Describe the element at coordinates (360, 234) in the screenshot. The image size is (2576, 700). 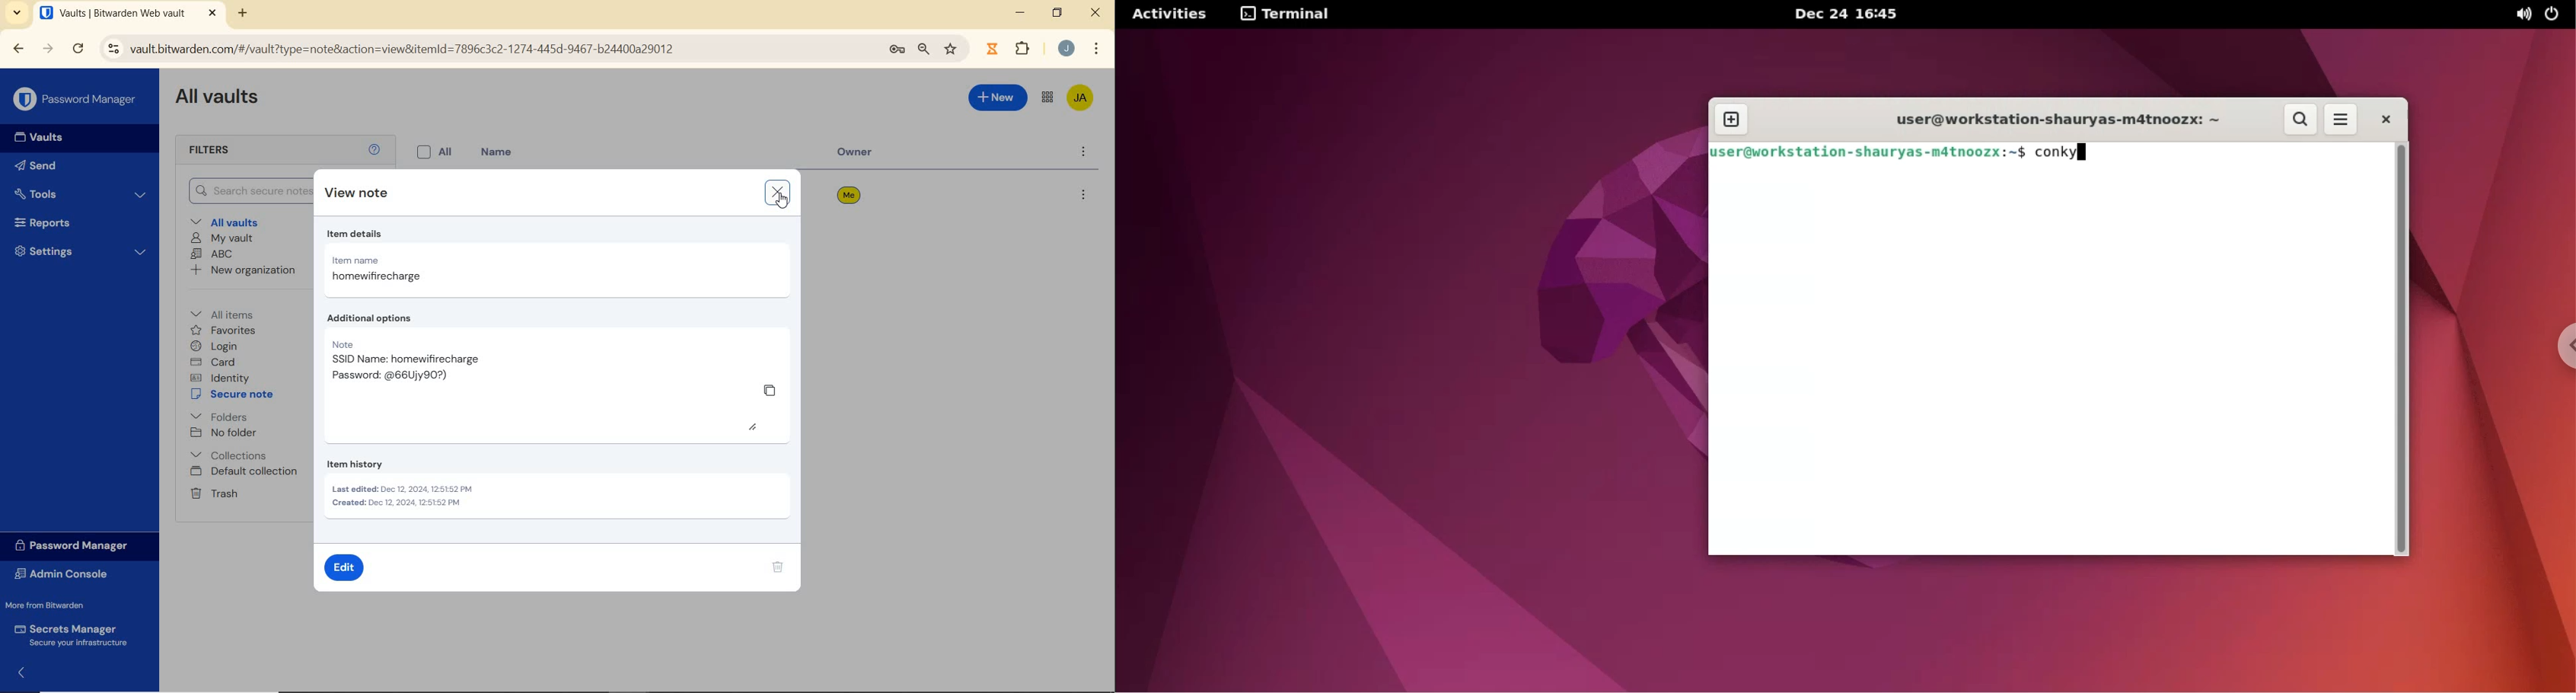
I see `item details` at that location.